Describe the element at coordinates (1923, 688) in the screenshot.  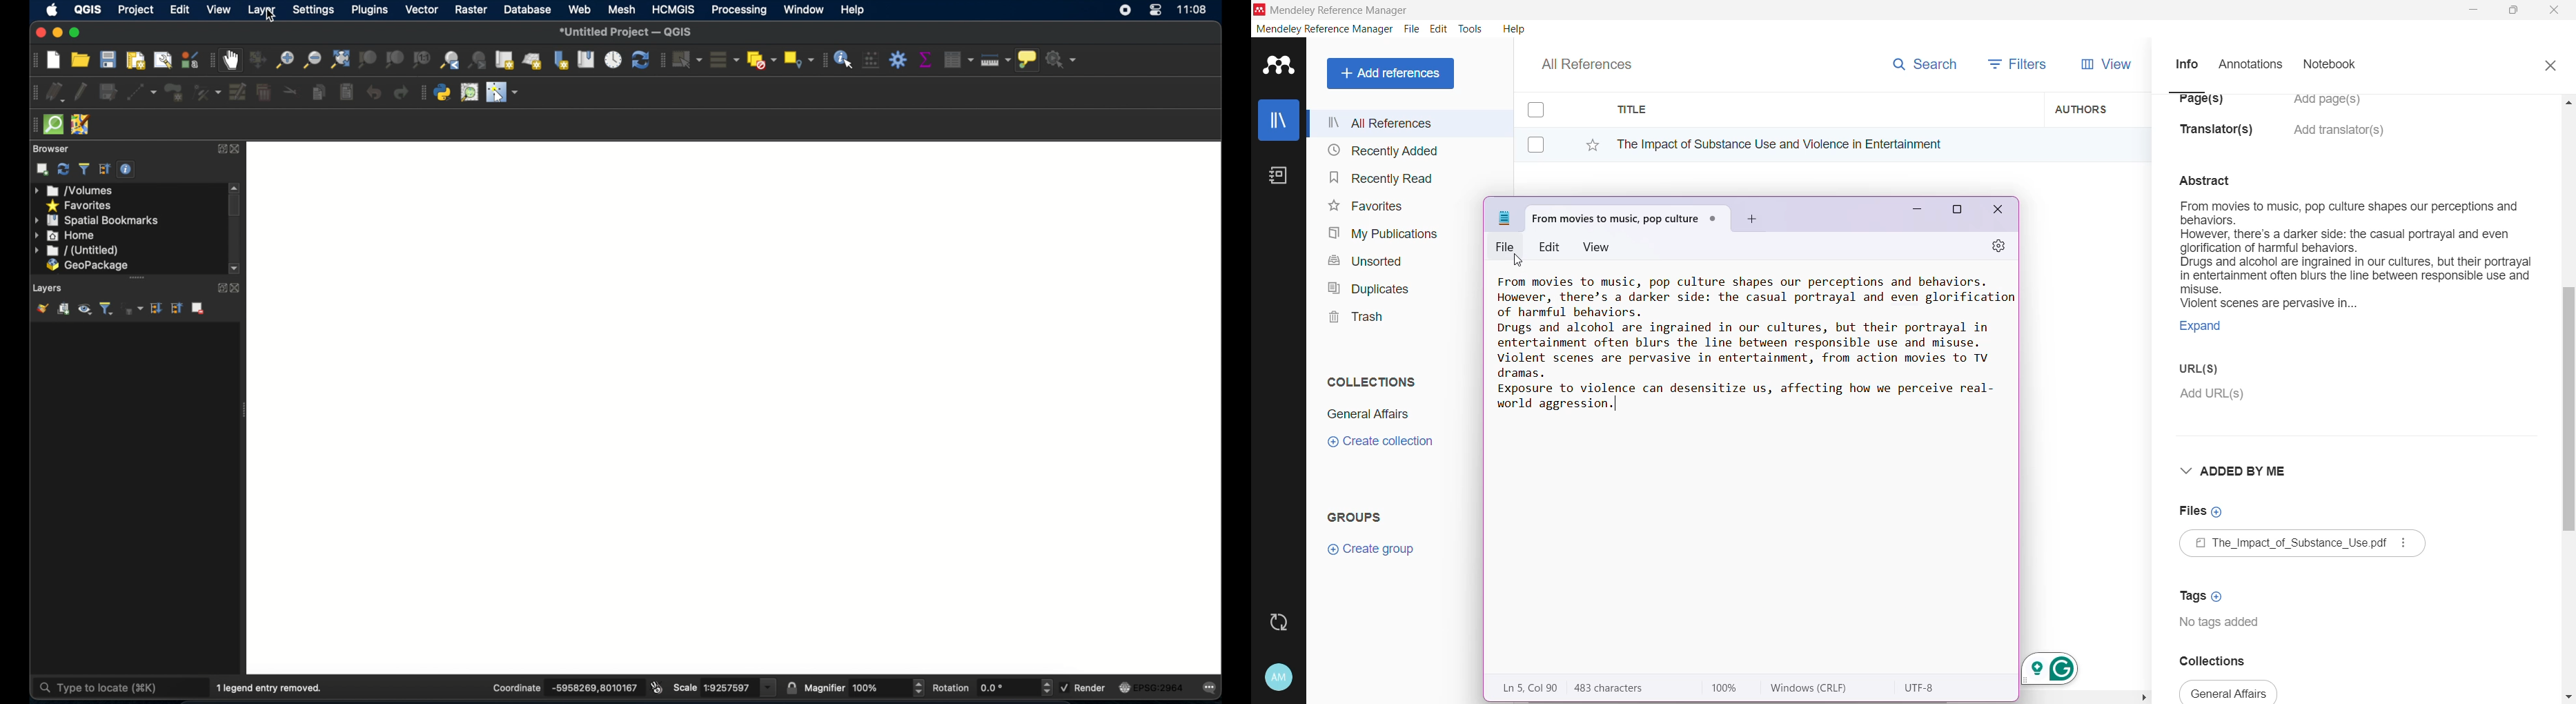
I see `Character encoding used` at that location.